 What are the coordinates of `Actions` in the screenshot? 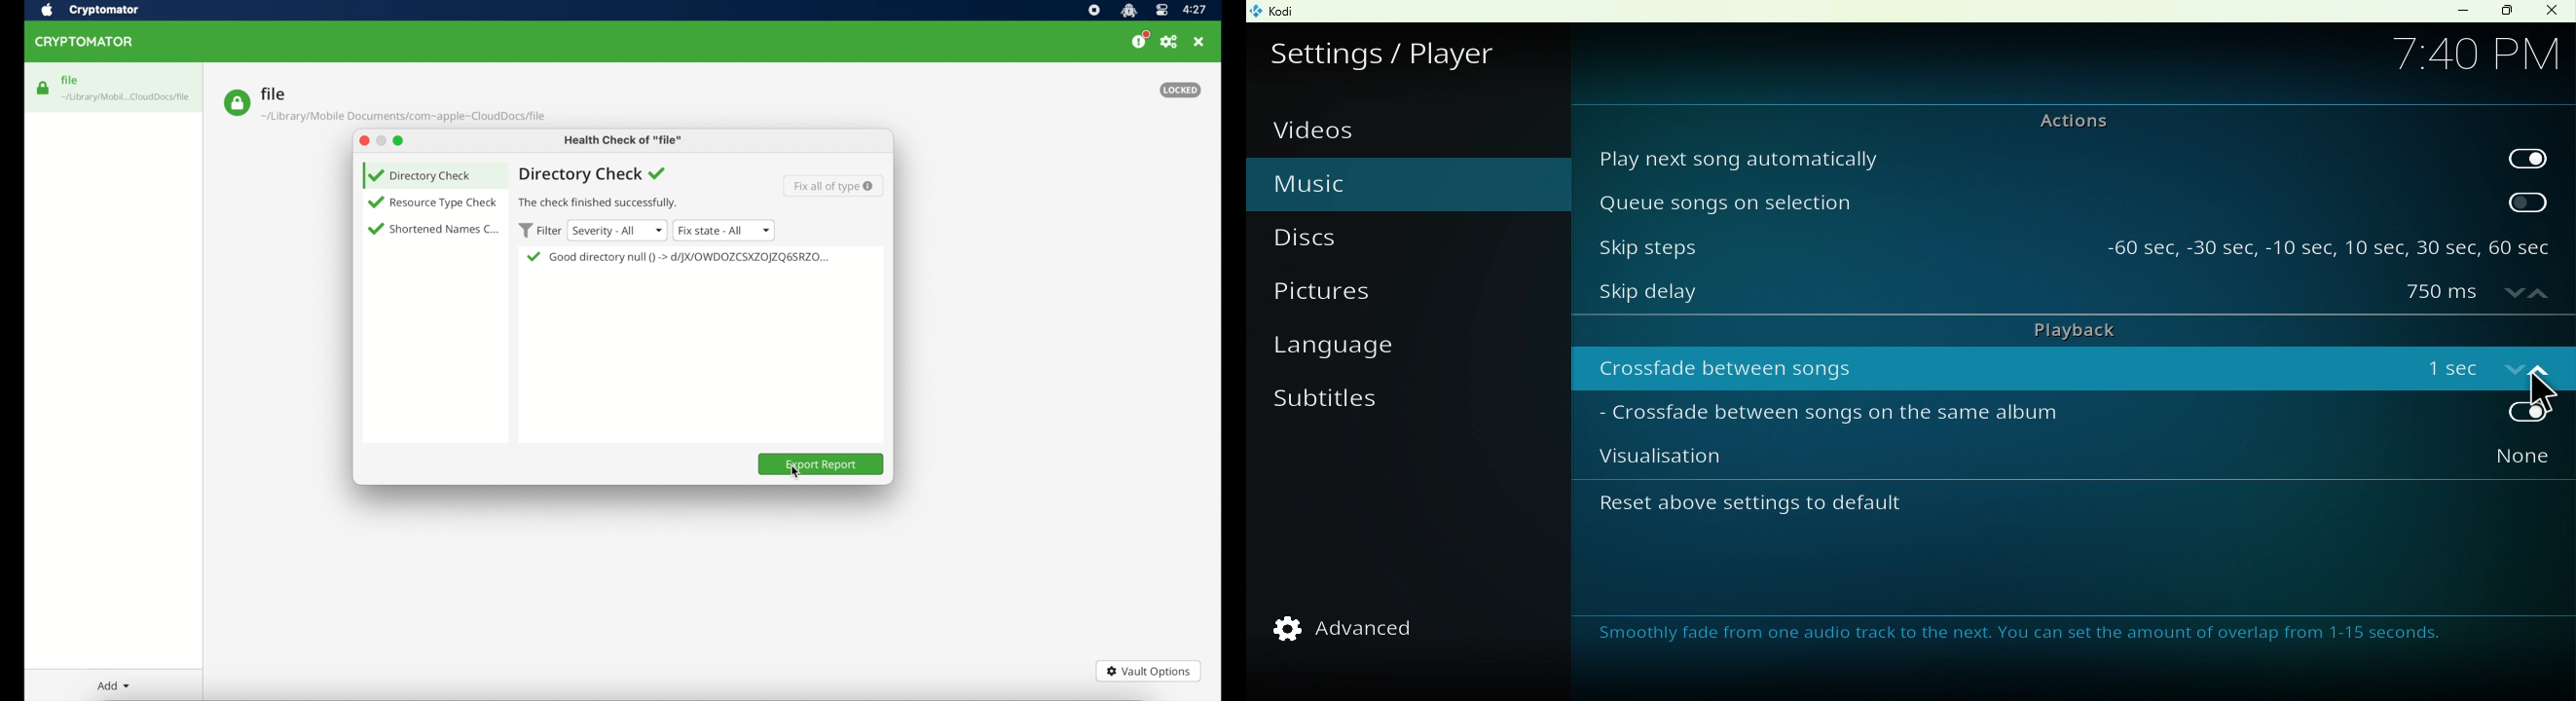 It's located at (2062, 120).